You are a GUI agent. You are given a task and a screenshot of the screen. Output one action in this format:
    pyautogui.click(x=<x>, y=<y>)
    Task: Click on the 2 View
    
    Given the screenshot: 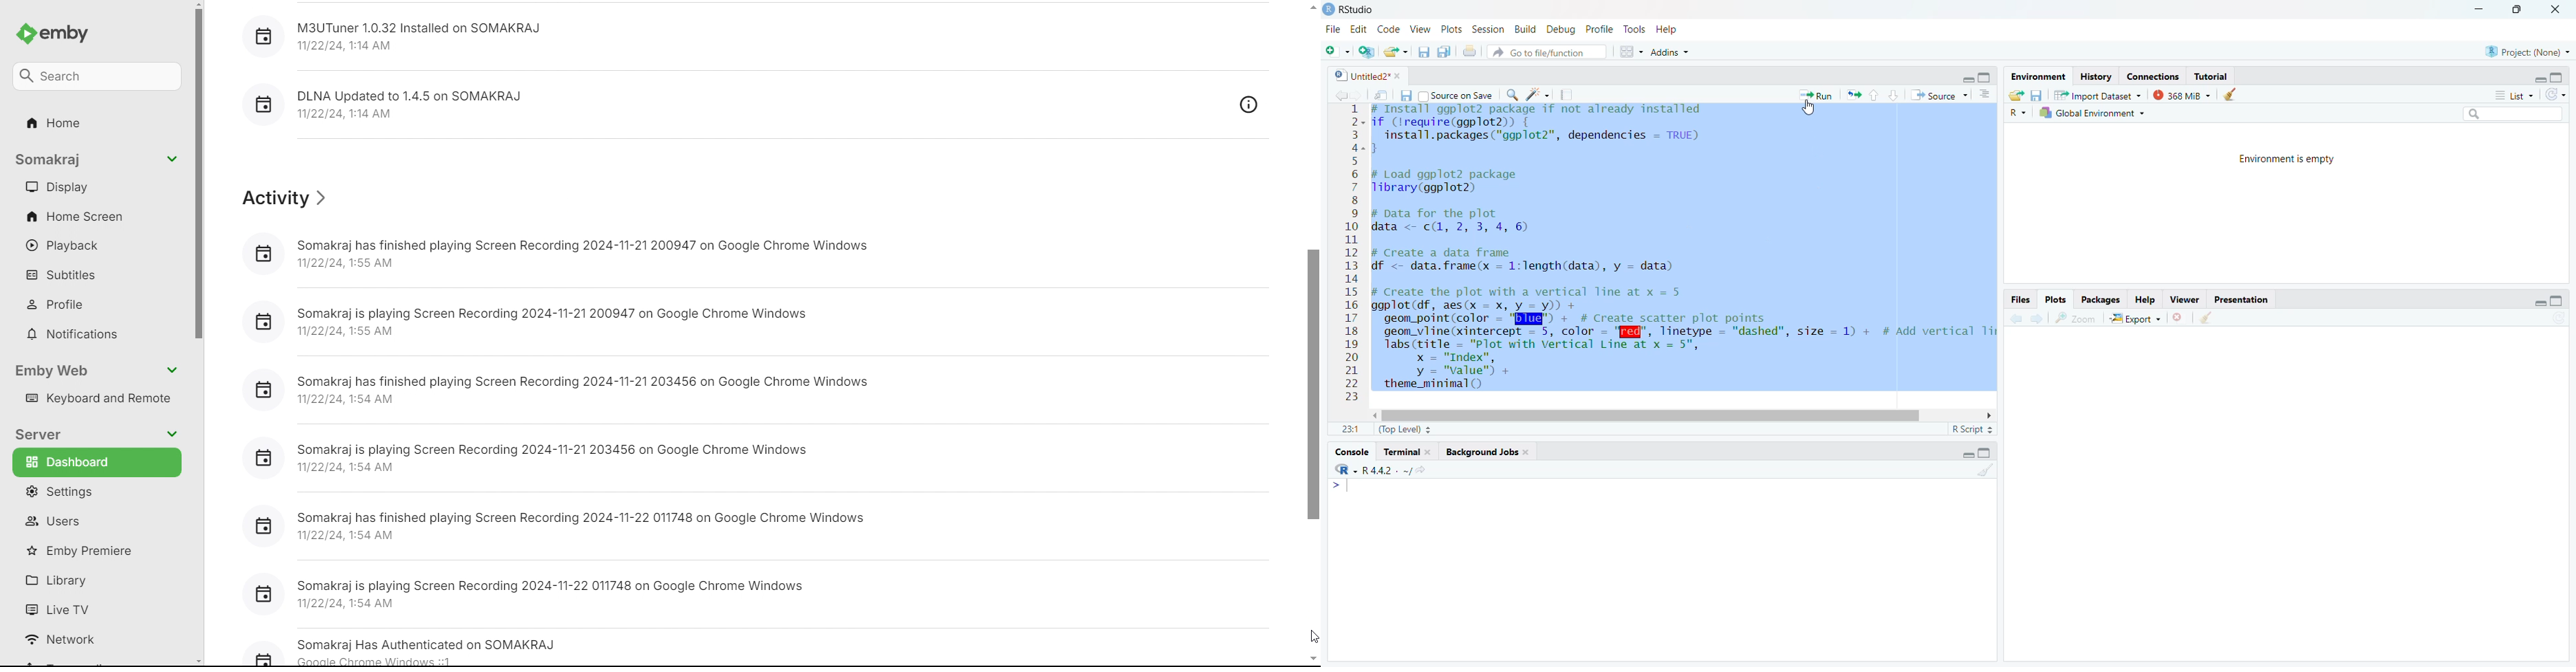 What is the action you would take?
    pyautogui.click(x=1421, y=30)
    